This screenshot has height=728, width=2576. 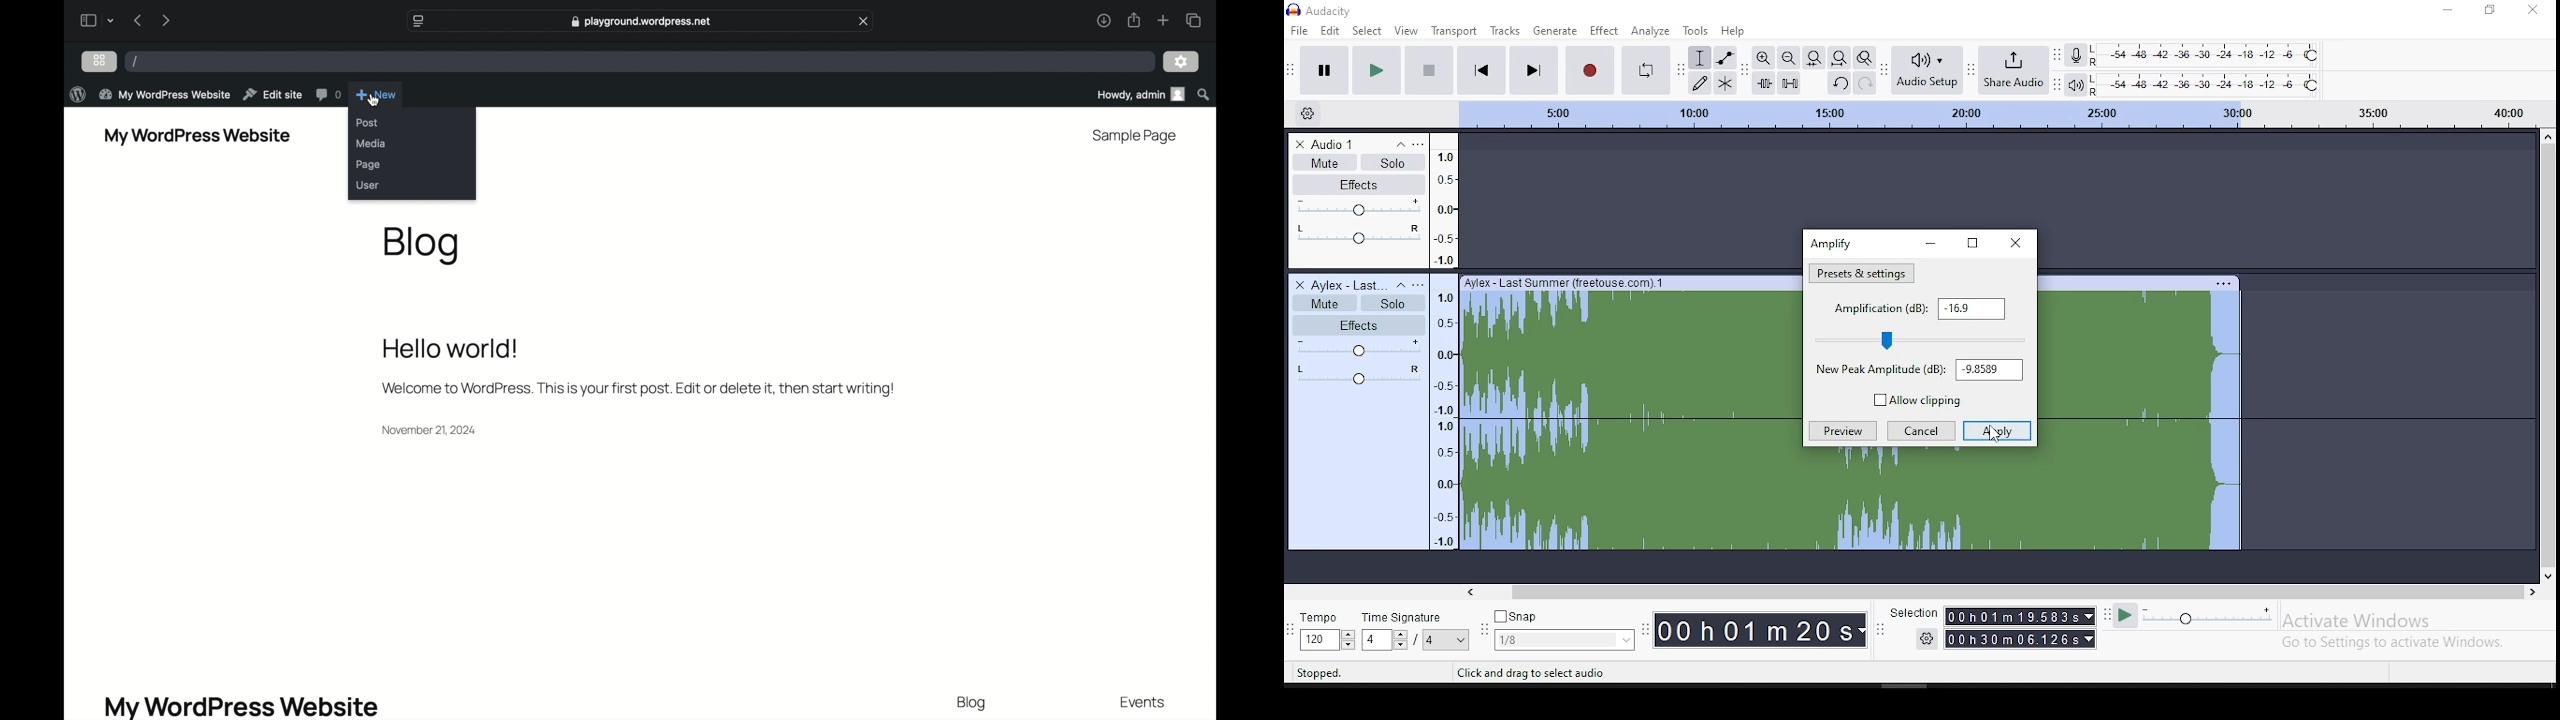 I want to click on volume, so click(x=1357, y=208).